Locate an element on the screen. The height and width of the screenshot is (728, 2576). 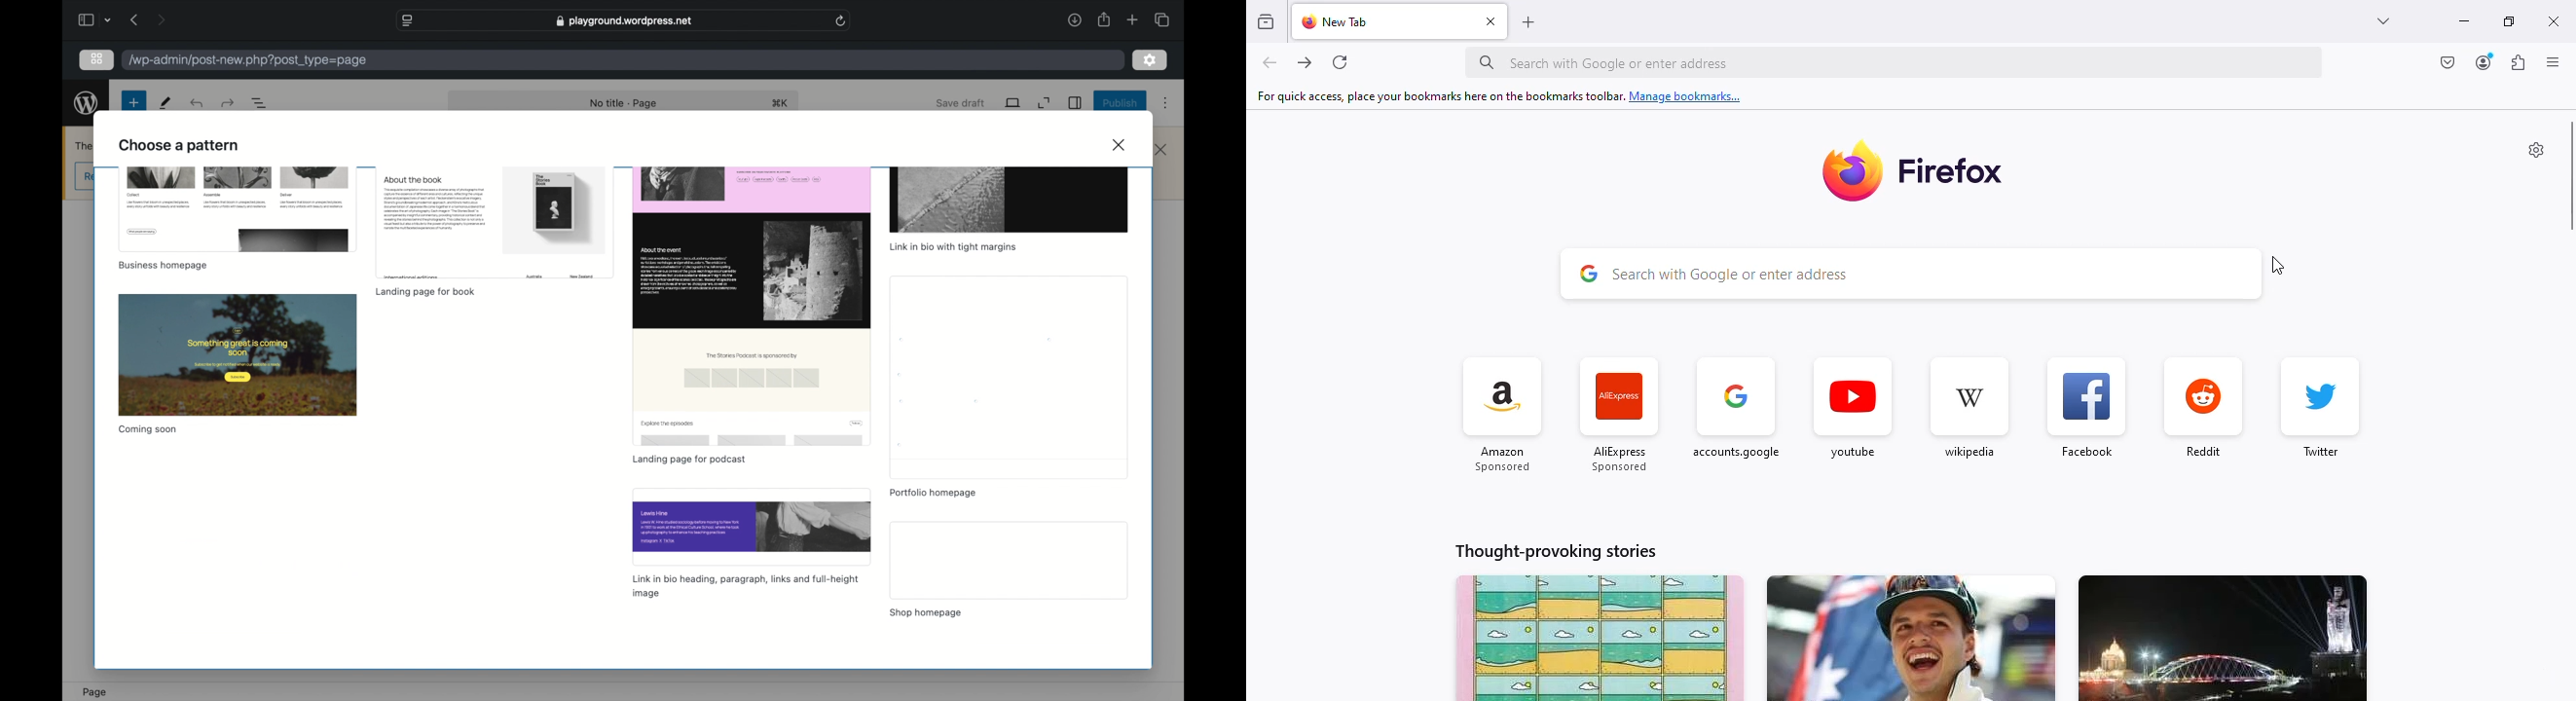
link in bio heading, paragraph, links and full-heigh image is located at coordinates (745, 587).